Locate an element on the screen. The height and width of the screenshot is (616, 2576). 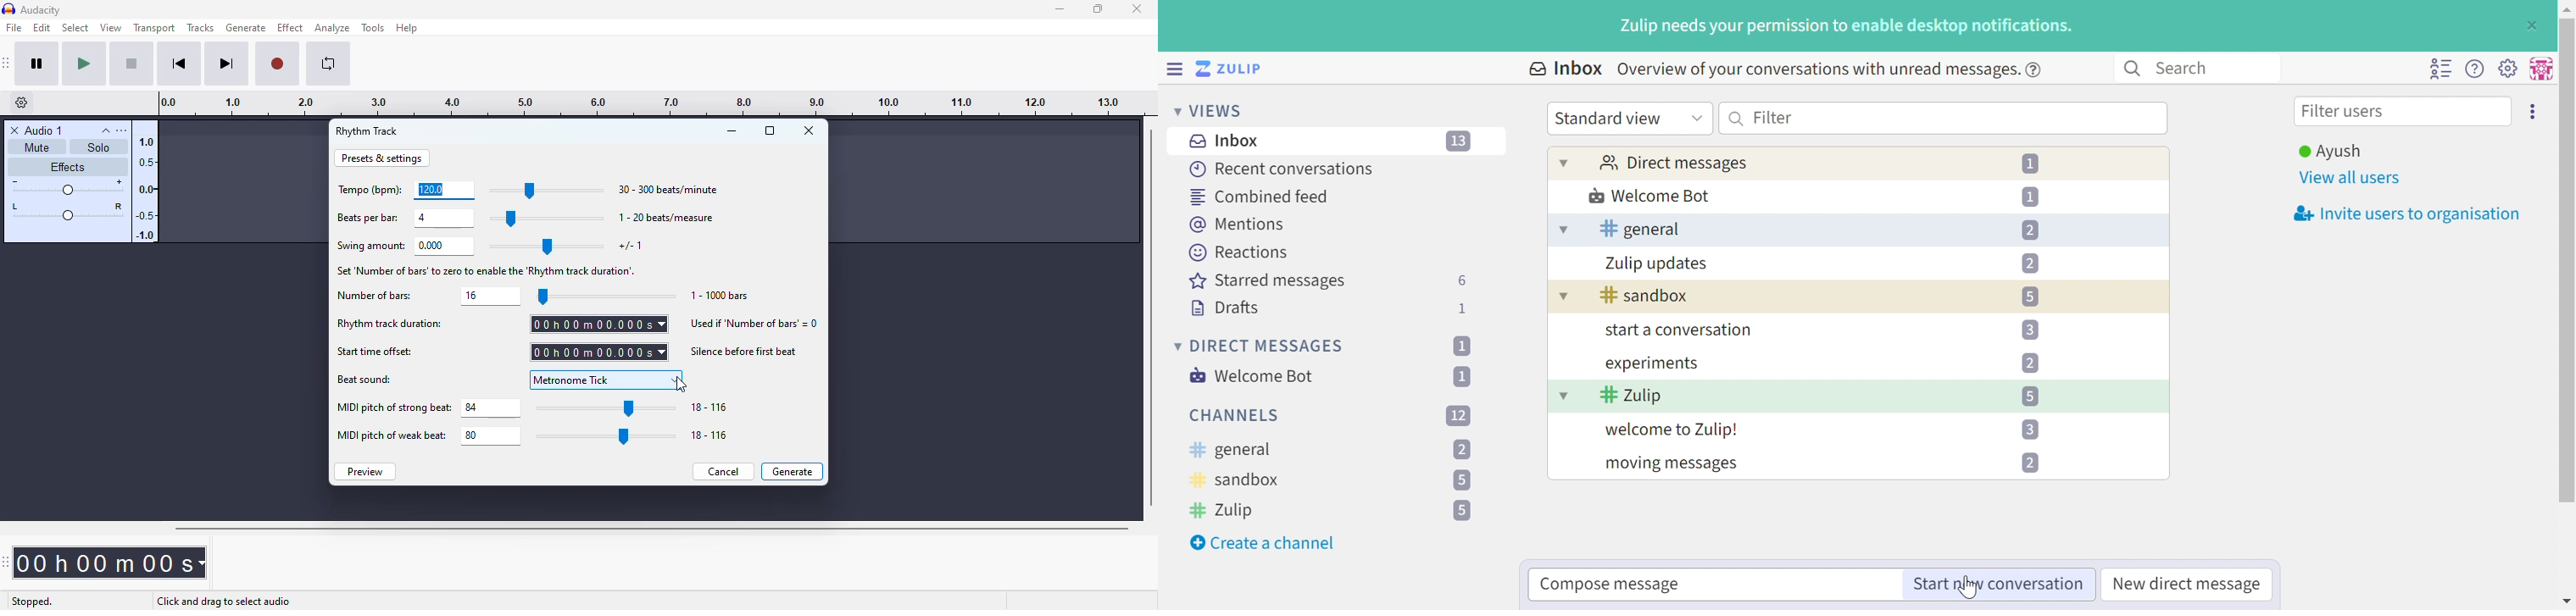
view is located at coordinates (111, 27).